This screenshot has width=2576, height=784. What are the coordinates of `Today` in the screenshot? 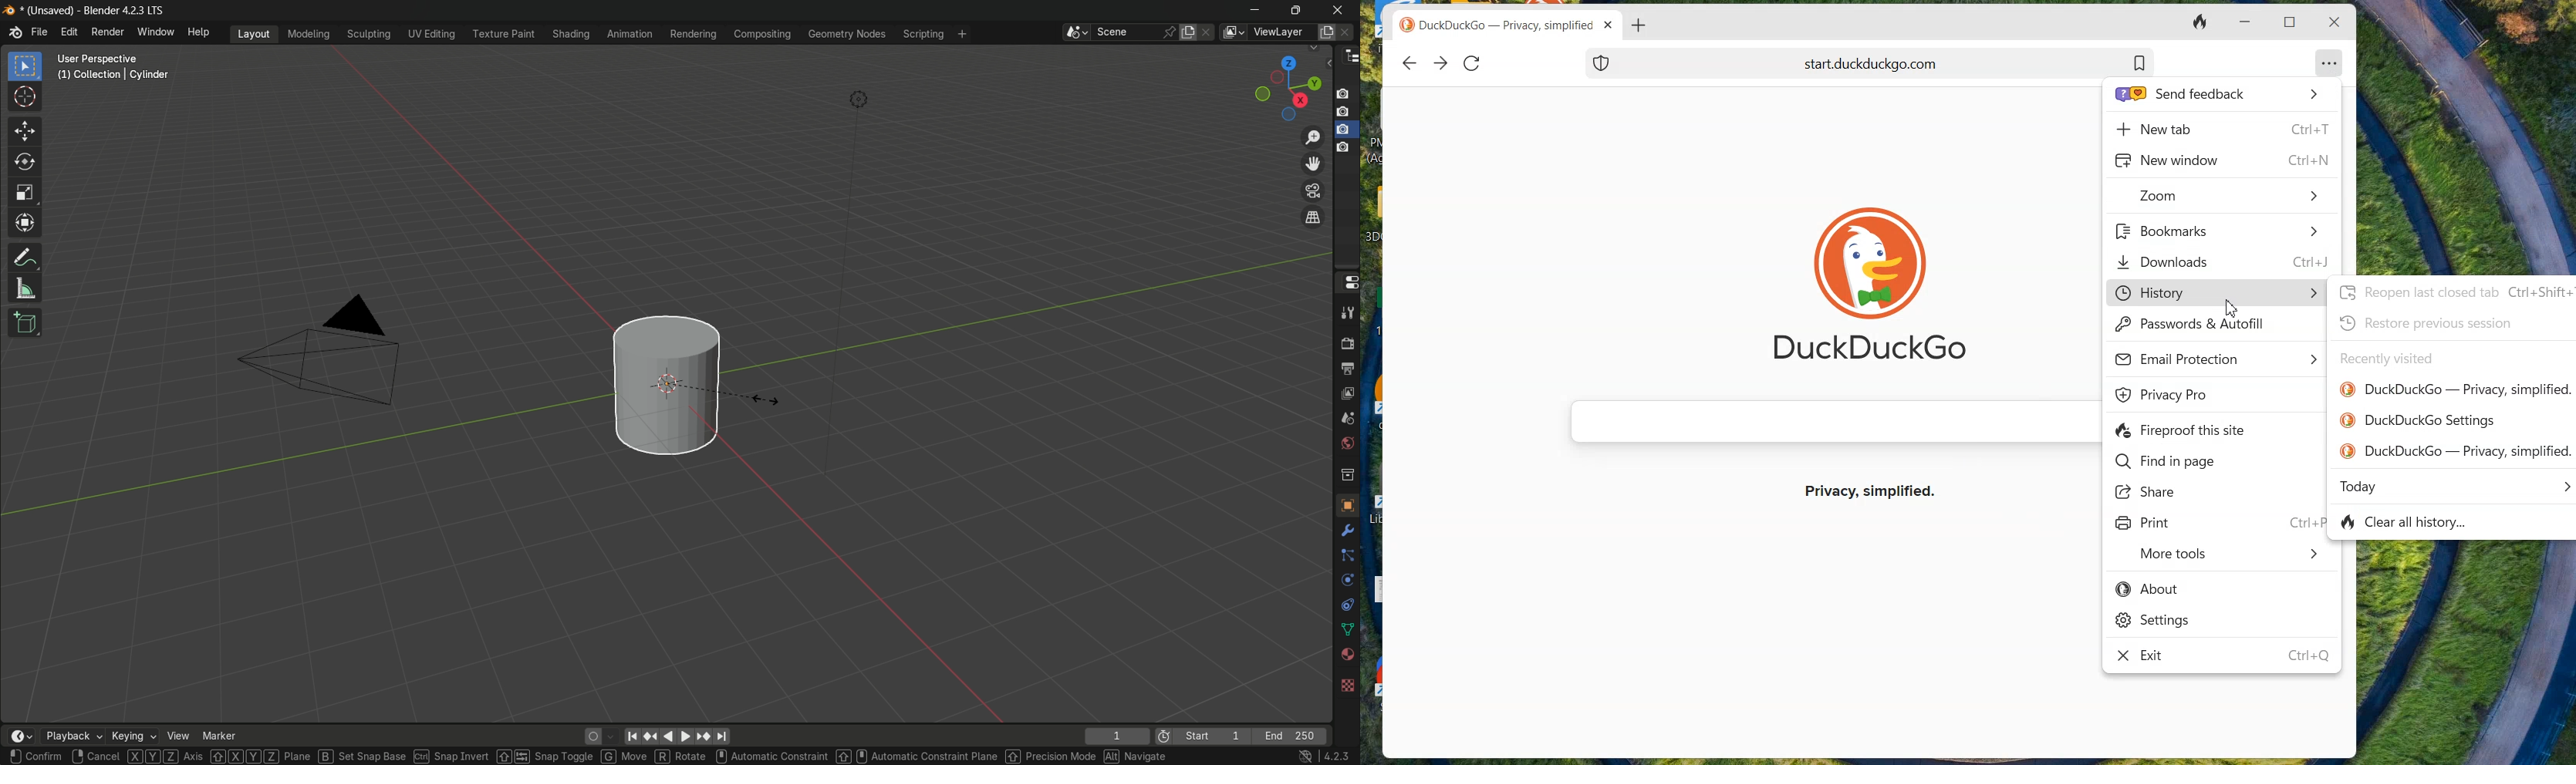 It's located at (2456, 487).